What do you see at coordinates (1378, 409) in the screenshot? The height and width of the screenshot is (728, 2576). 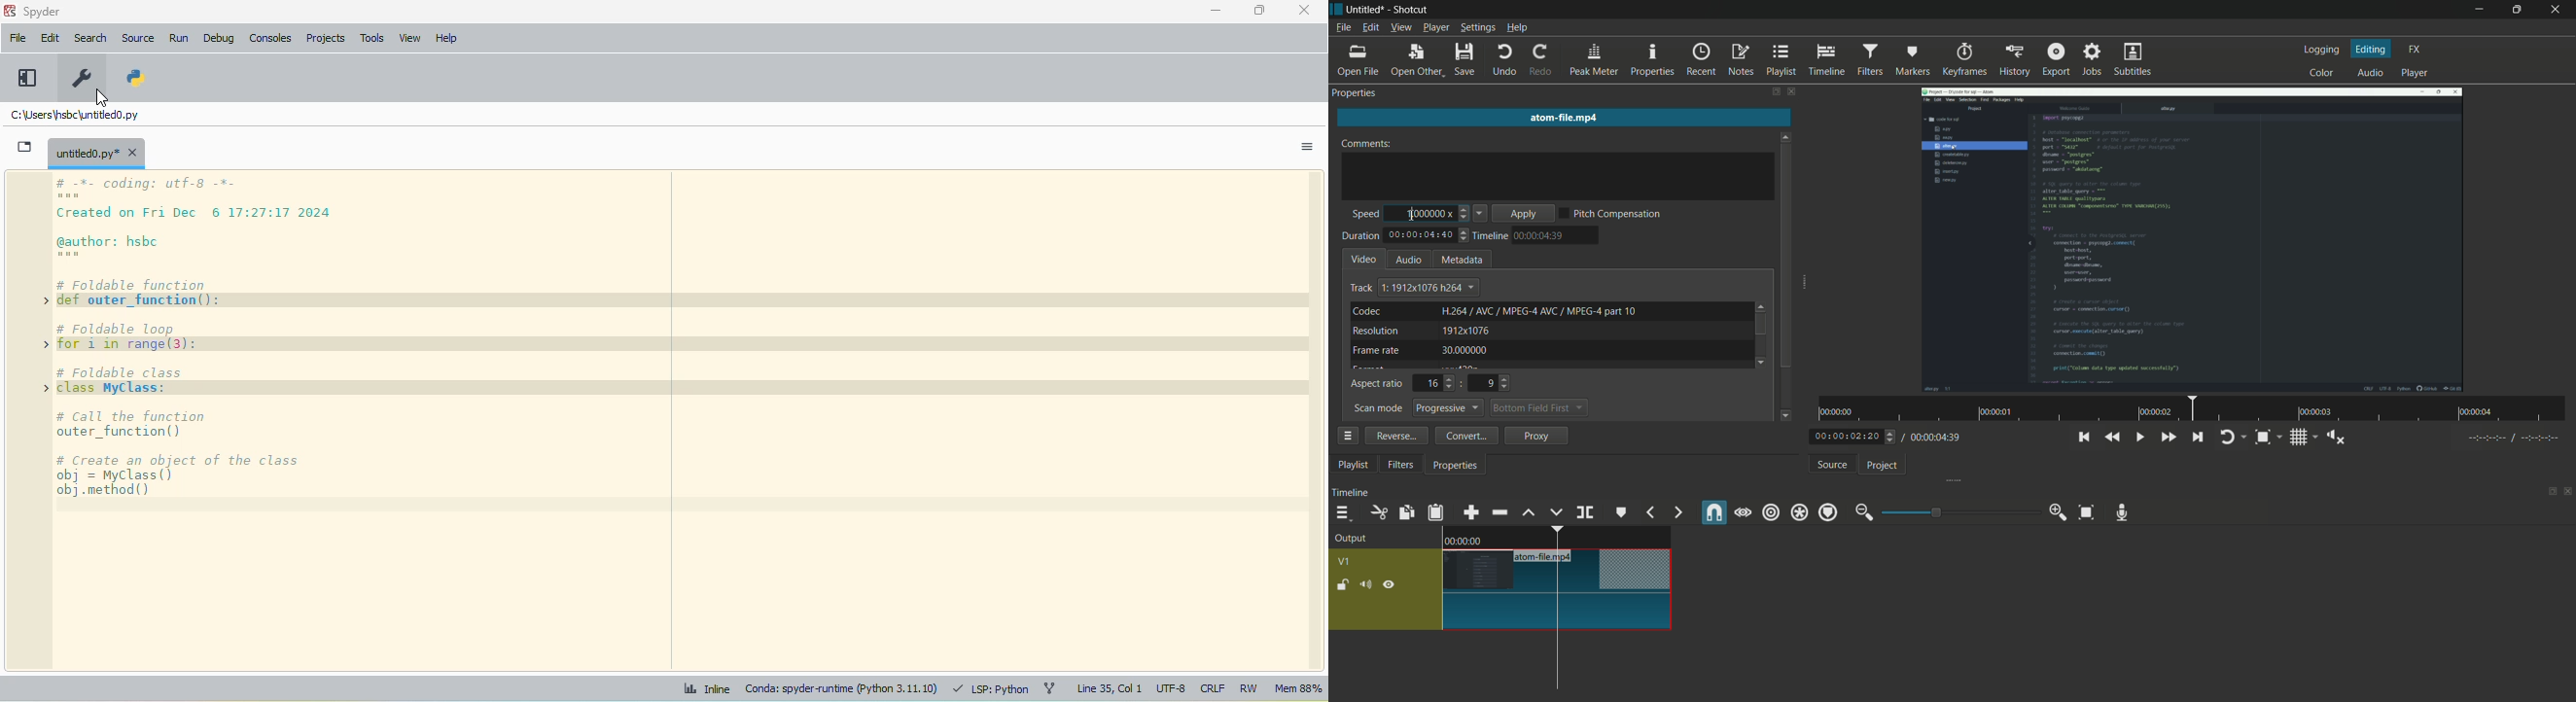 I see `scan mode` at bounding box center [1378, 409].